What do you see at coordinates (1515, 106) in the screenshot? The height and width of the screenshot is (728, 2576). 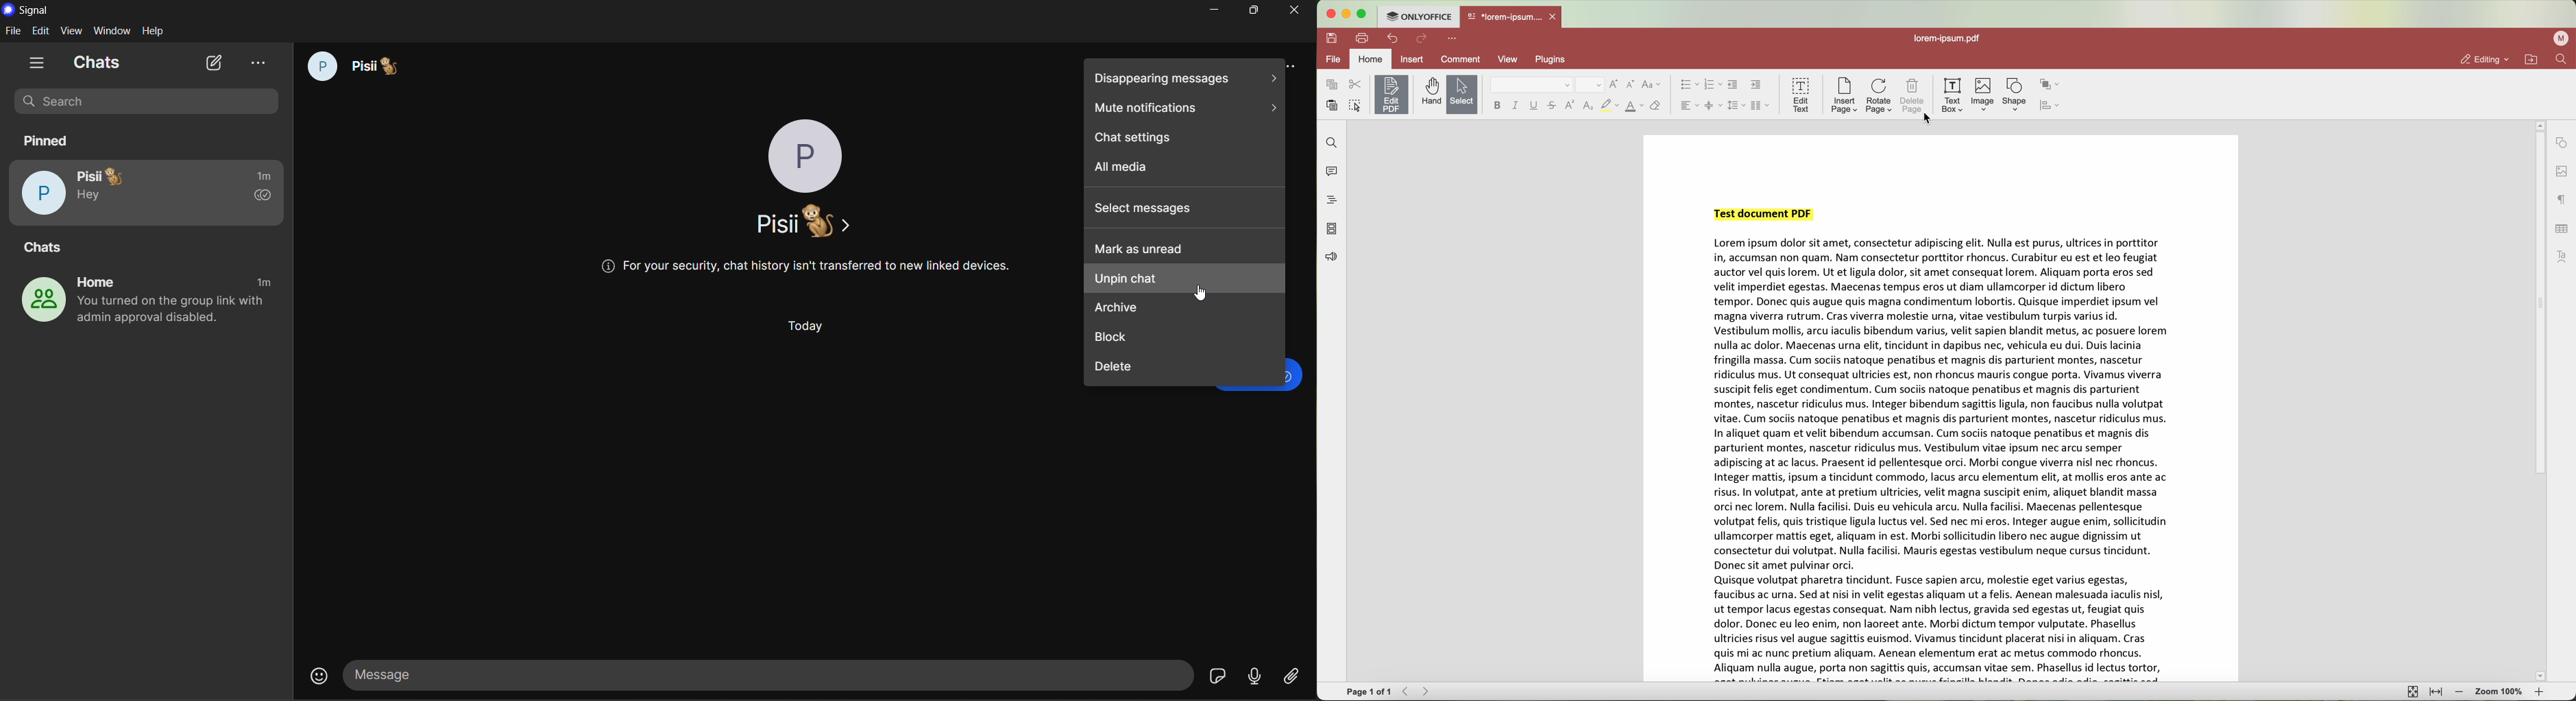 I see `italic` at bounding box center [1515, 106].